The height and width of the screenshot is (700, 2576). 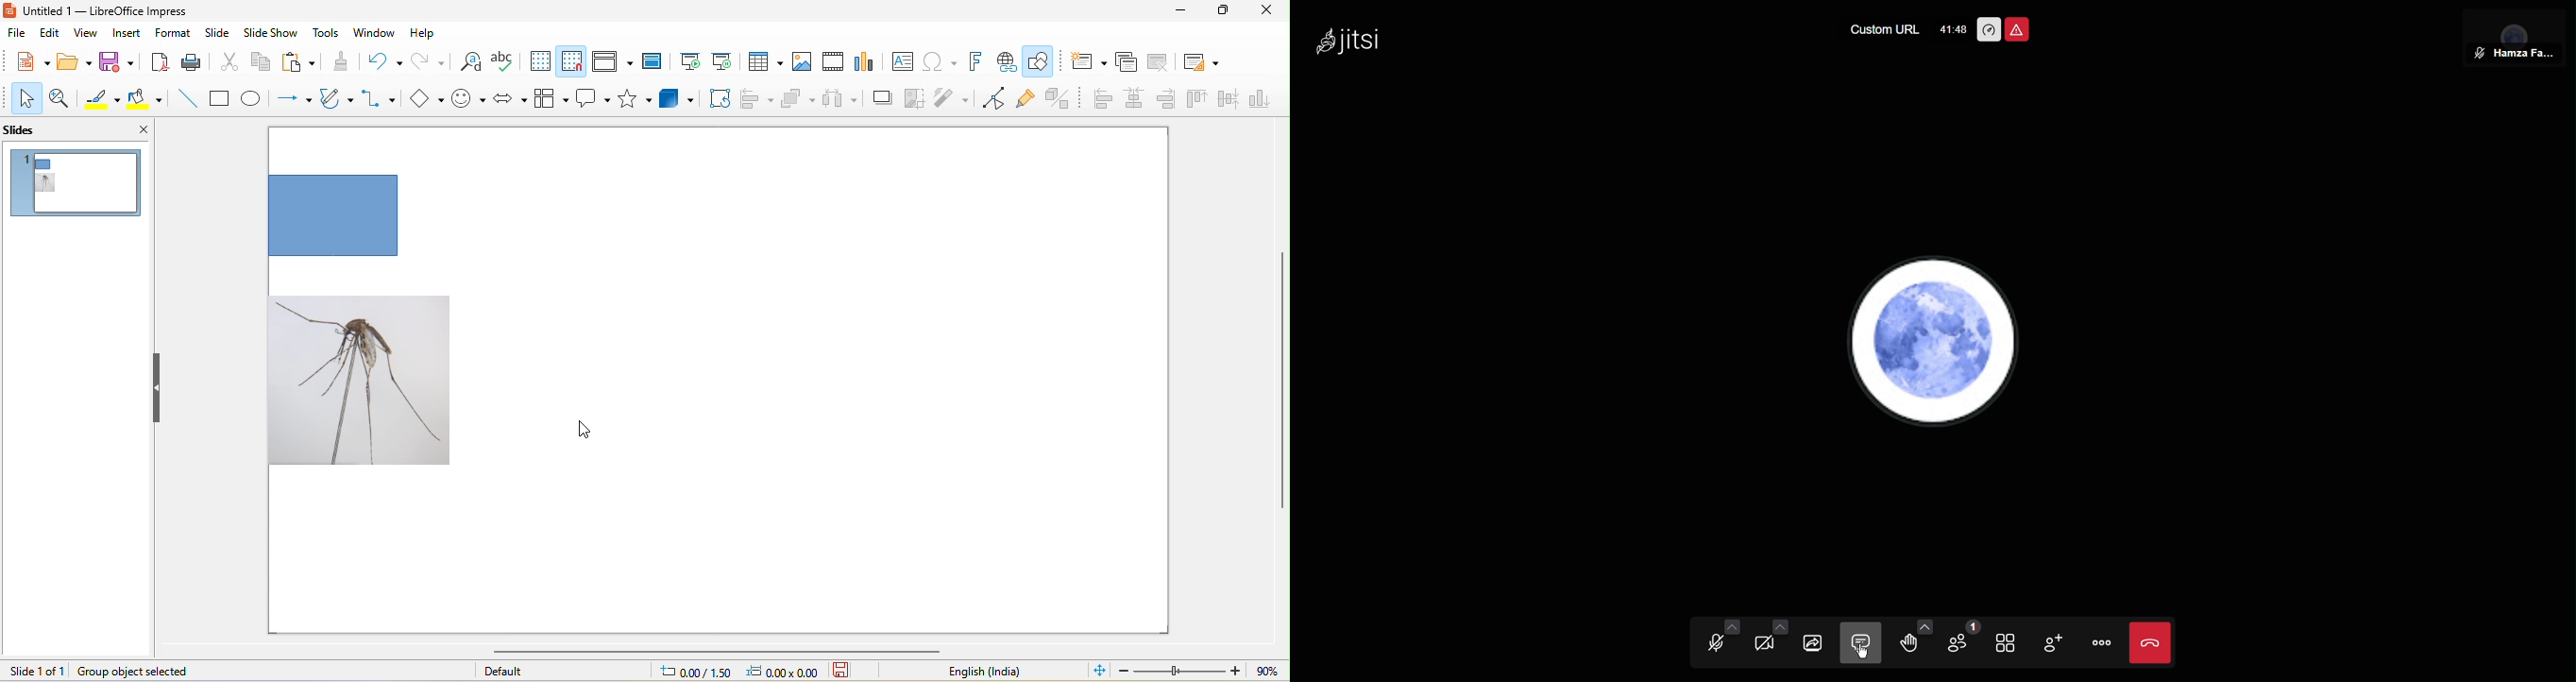 What do you see at coordinates (118, 62) in the screenshot?
I see `save` at bounding box center [118, 62].